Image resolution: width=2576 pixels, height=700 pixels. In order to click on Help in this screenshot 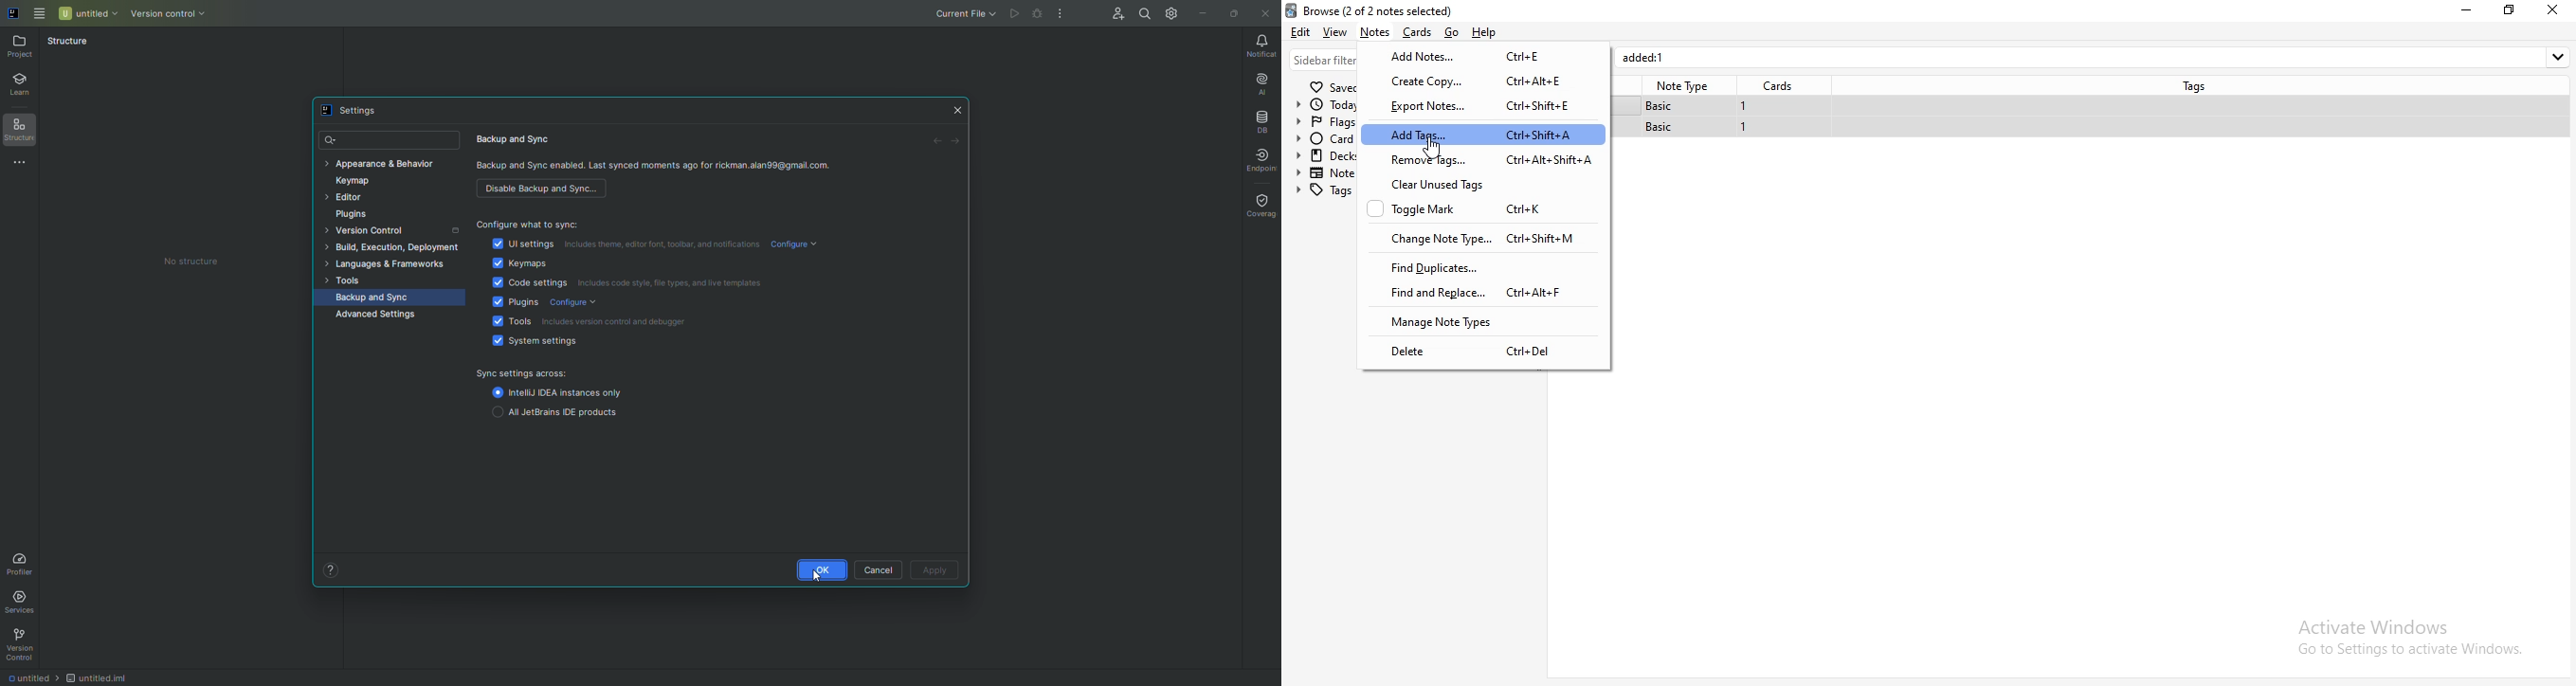, I will do `click(1489, 33)`.